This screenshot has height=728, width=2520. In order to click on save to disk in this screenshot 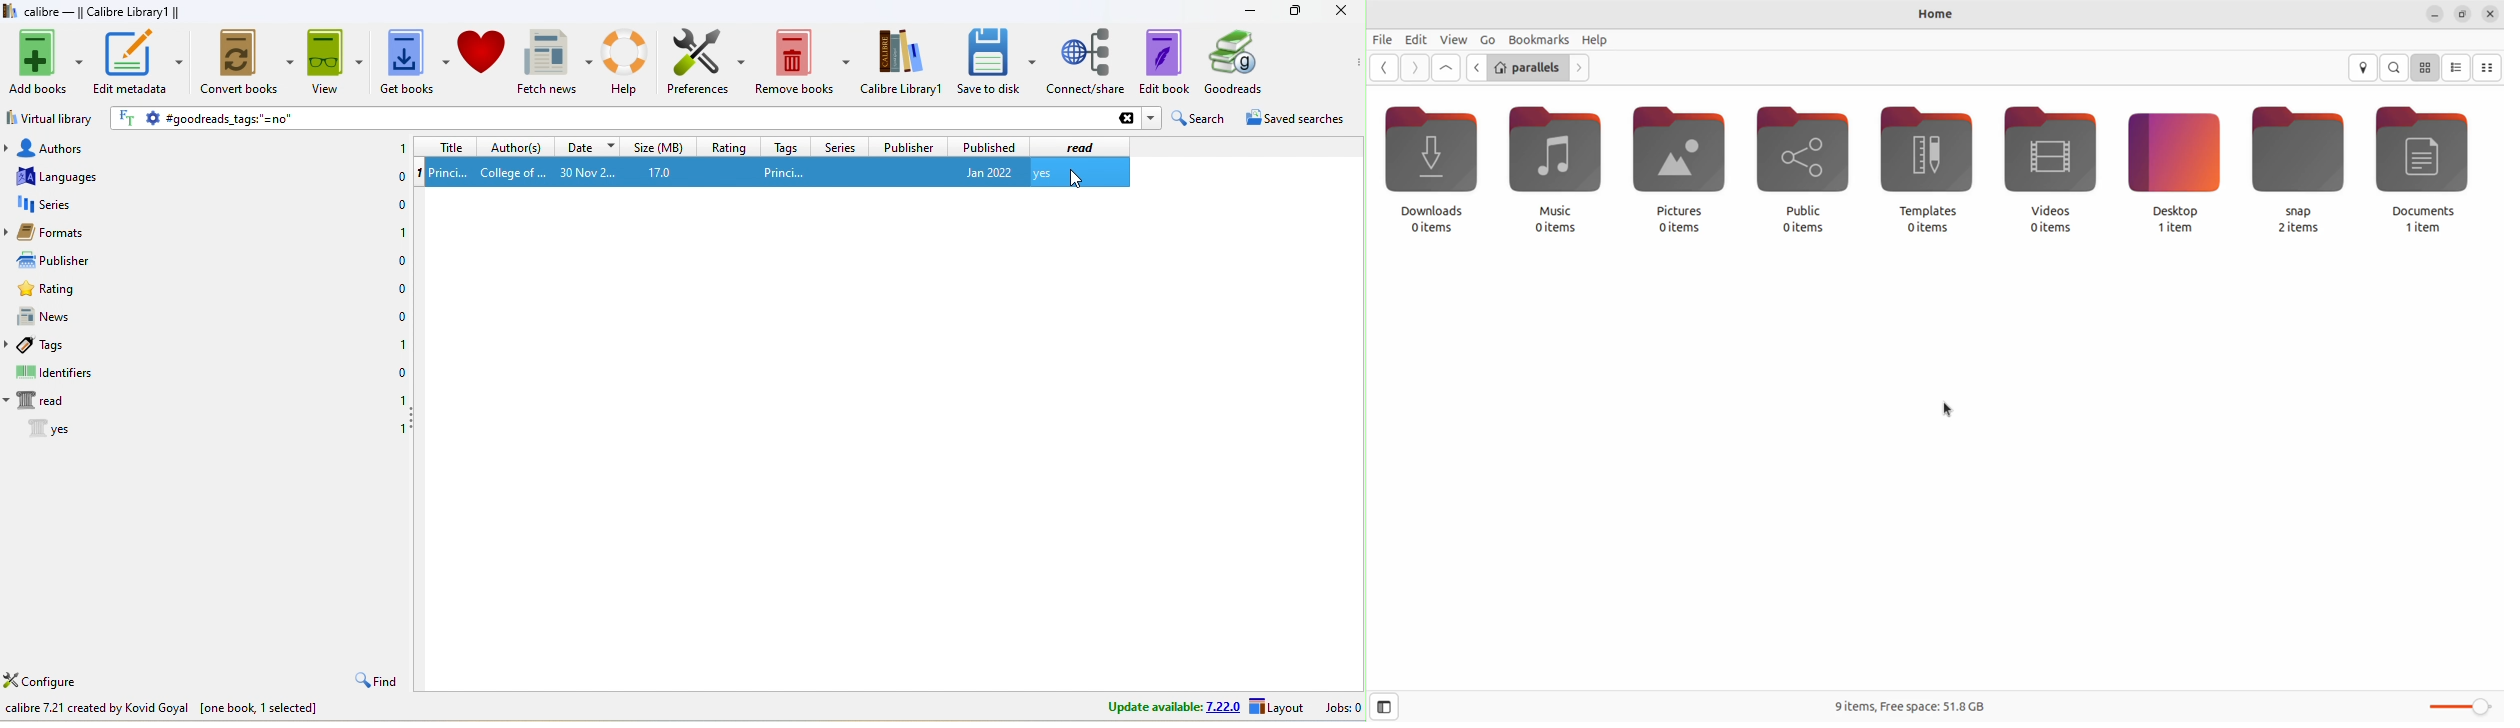, I will do `click(996, 62)`.